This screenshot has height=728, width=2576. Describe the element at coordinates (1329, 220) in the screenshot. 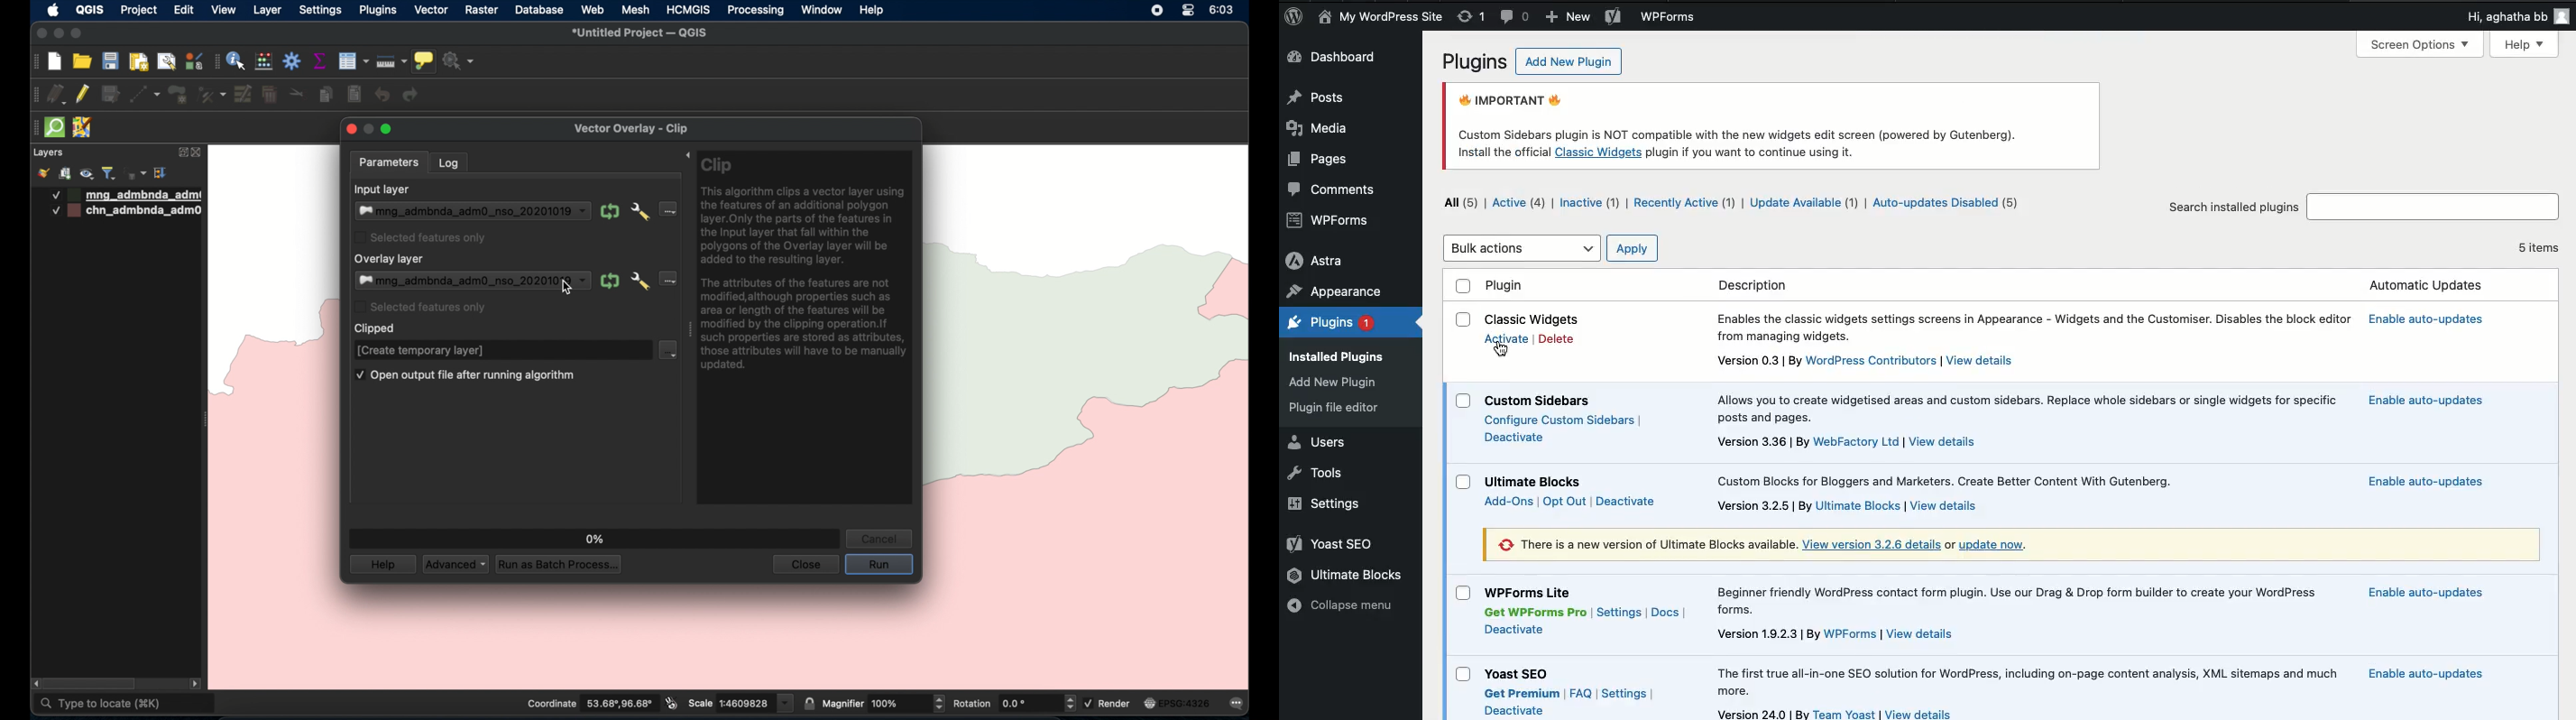

I see `WPForms` at that location.